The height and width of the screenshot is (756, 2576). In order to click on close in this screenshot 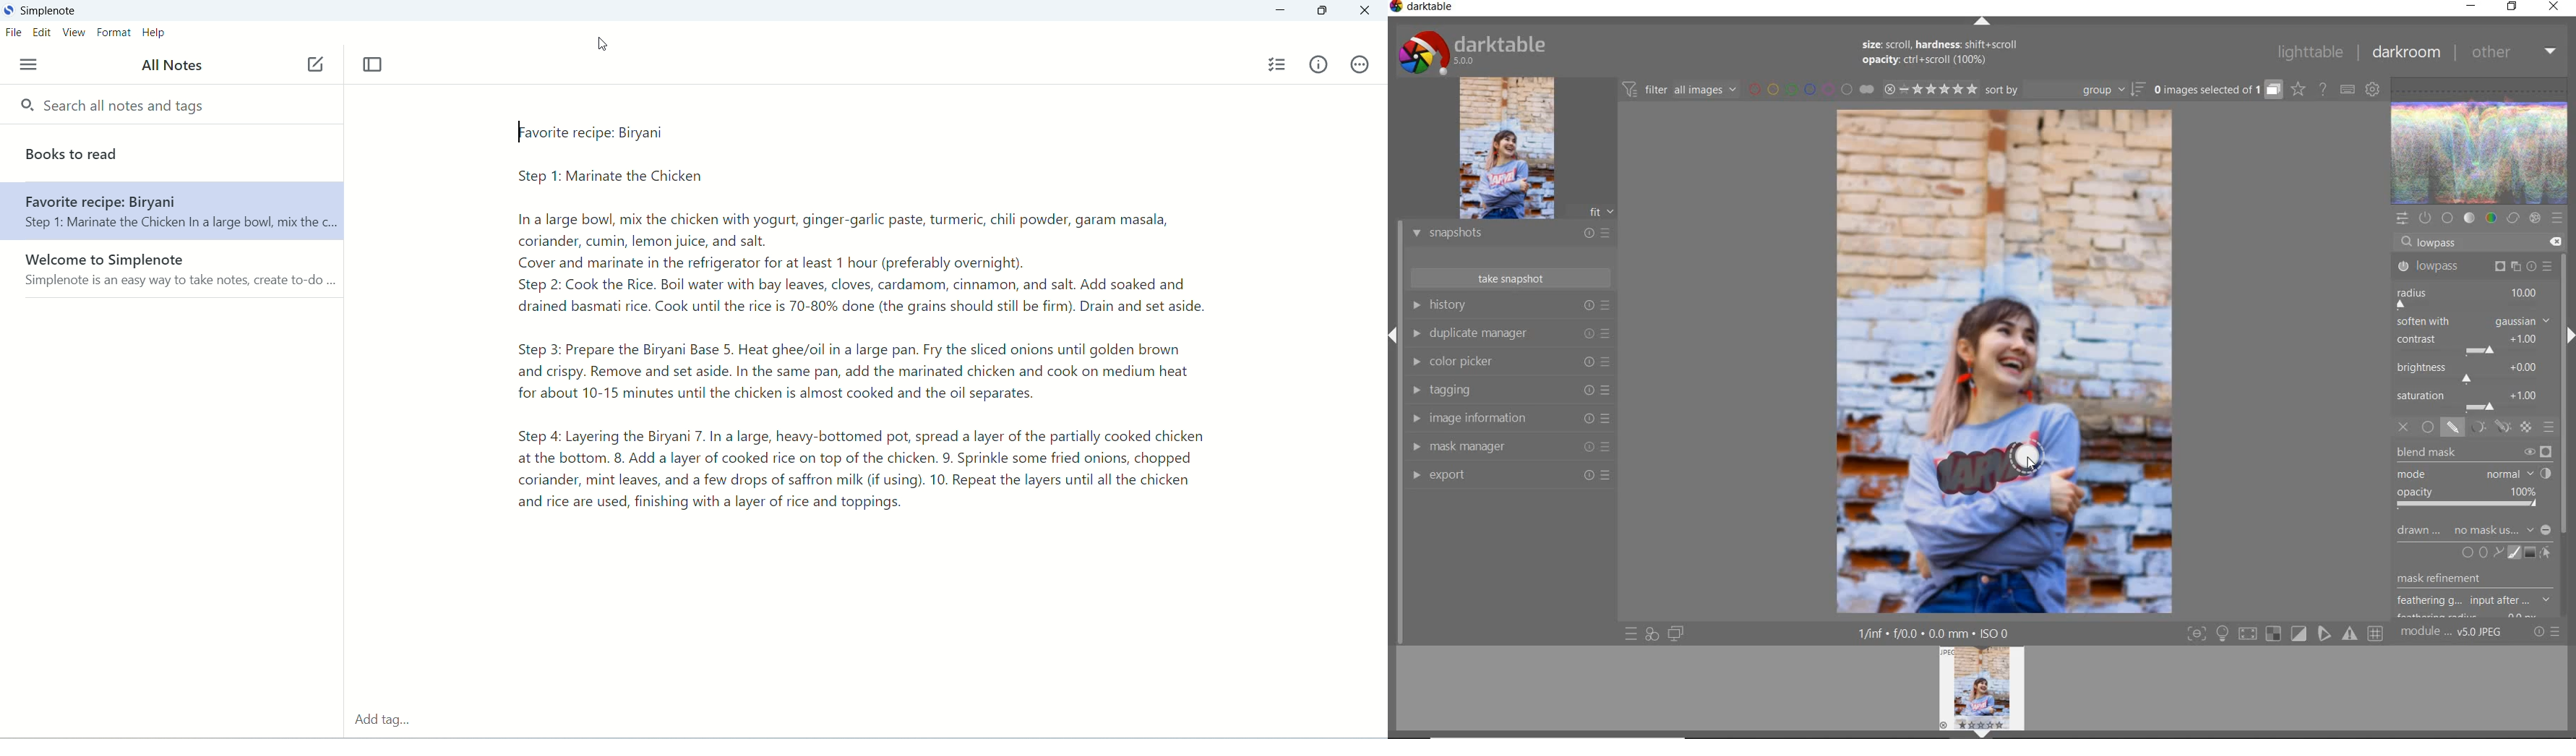, I will do `click(1368, 9)`.